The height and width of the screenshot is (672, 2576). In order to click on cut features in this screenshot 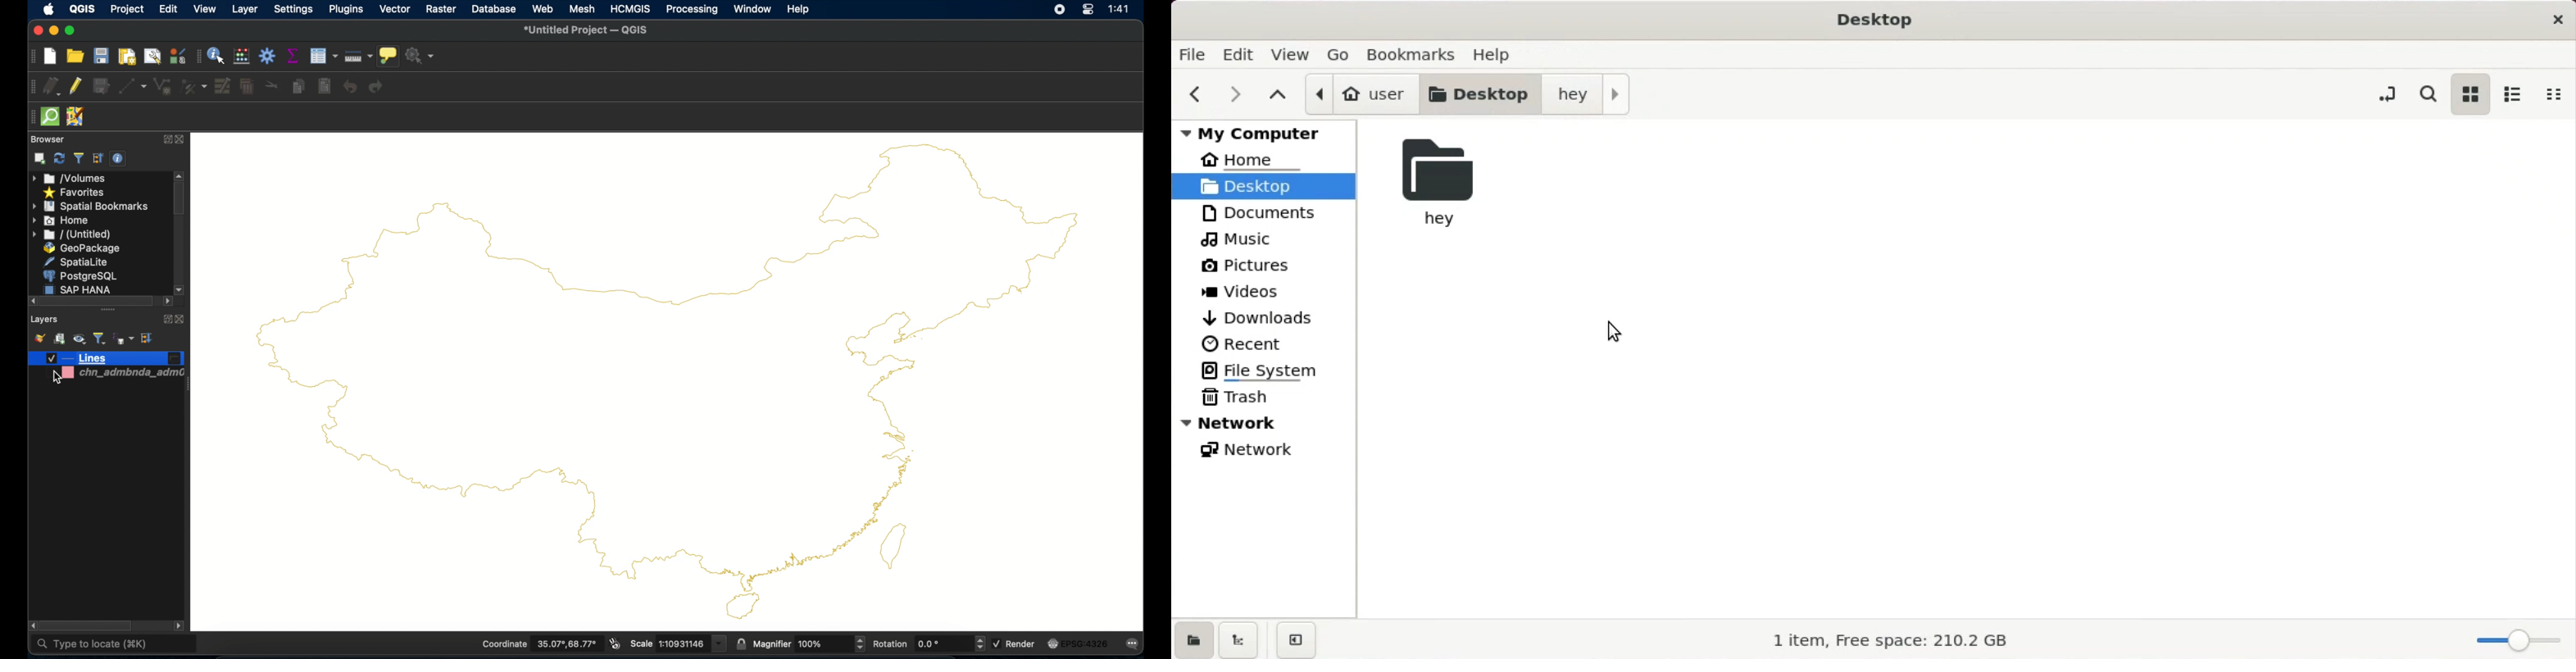, I will do `click(272, 85)`.